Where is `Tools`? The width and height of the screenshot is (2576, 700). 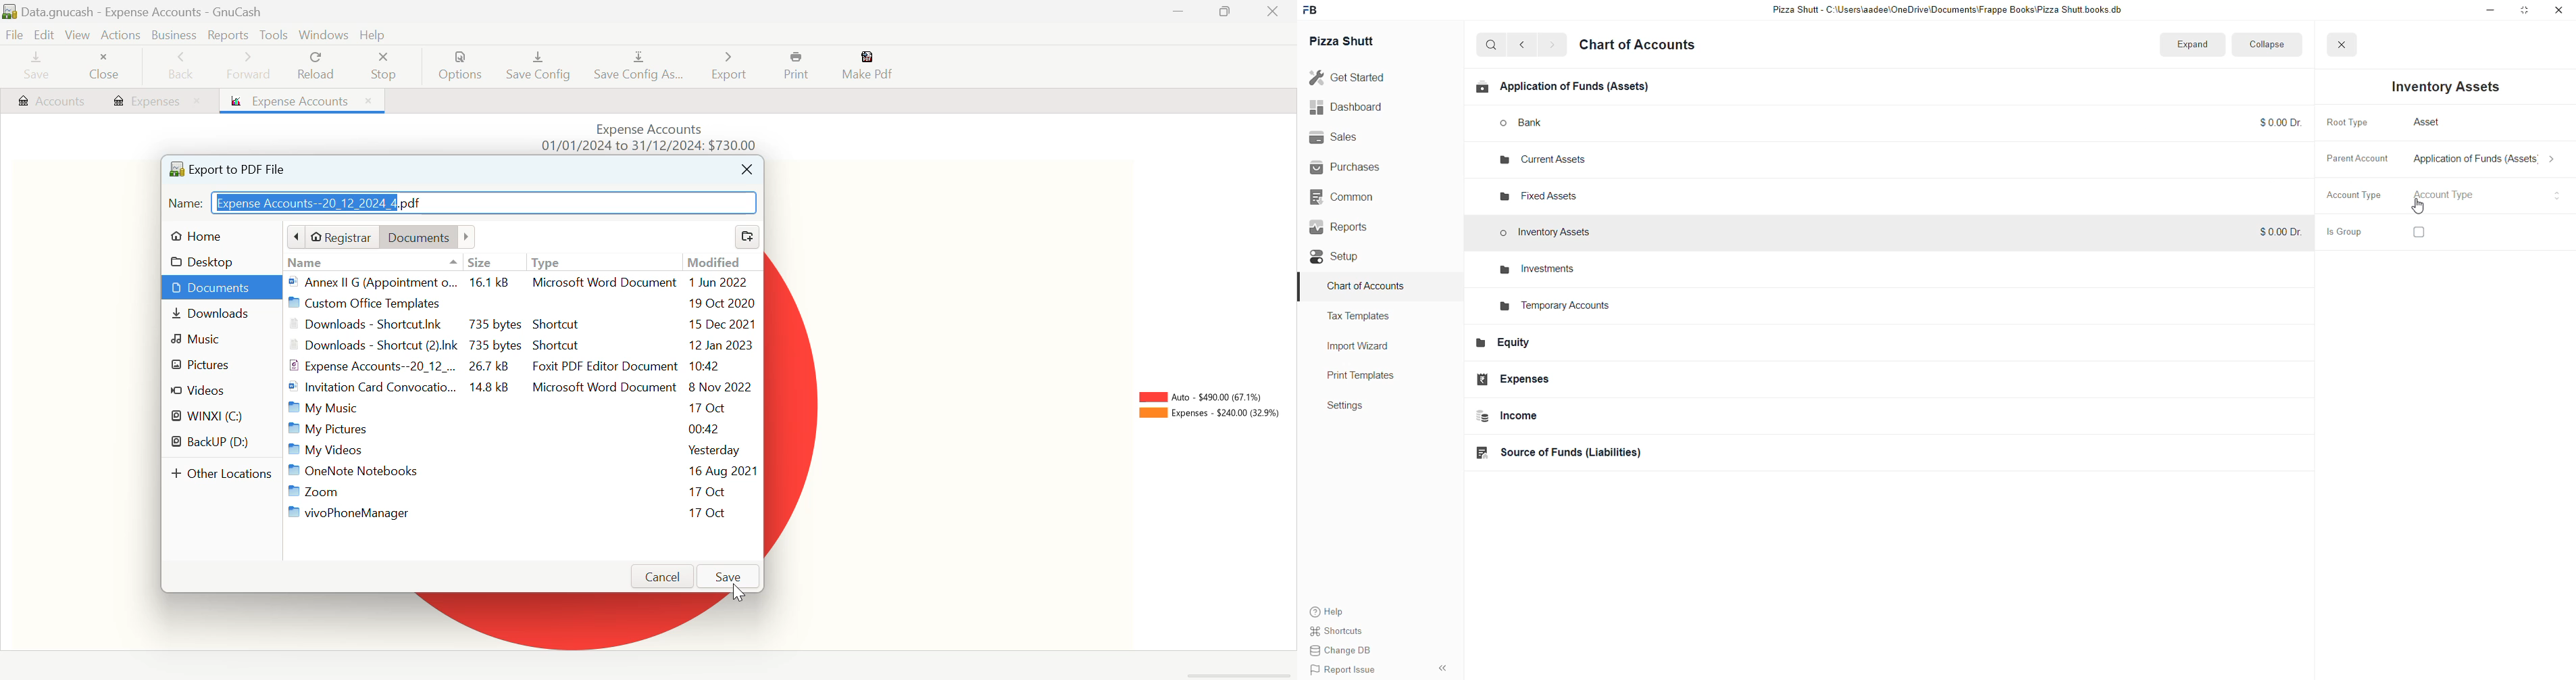
Tools is located at coordinates (273, 35).